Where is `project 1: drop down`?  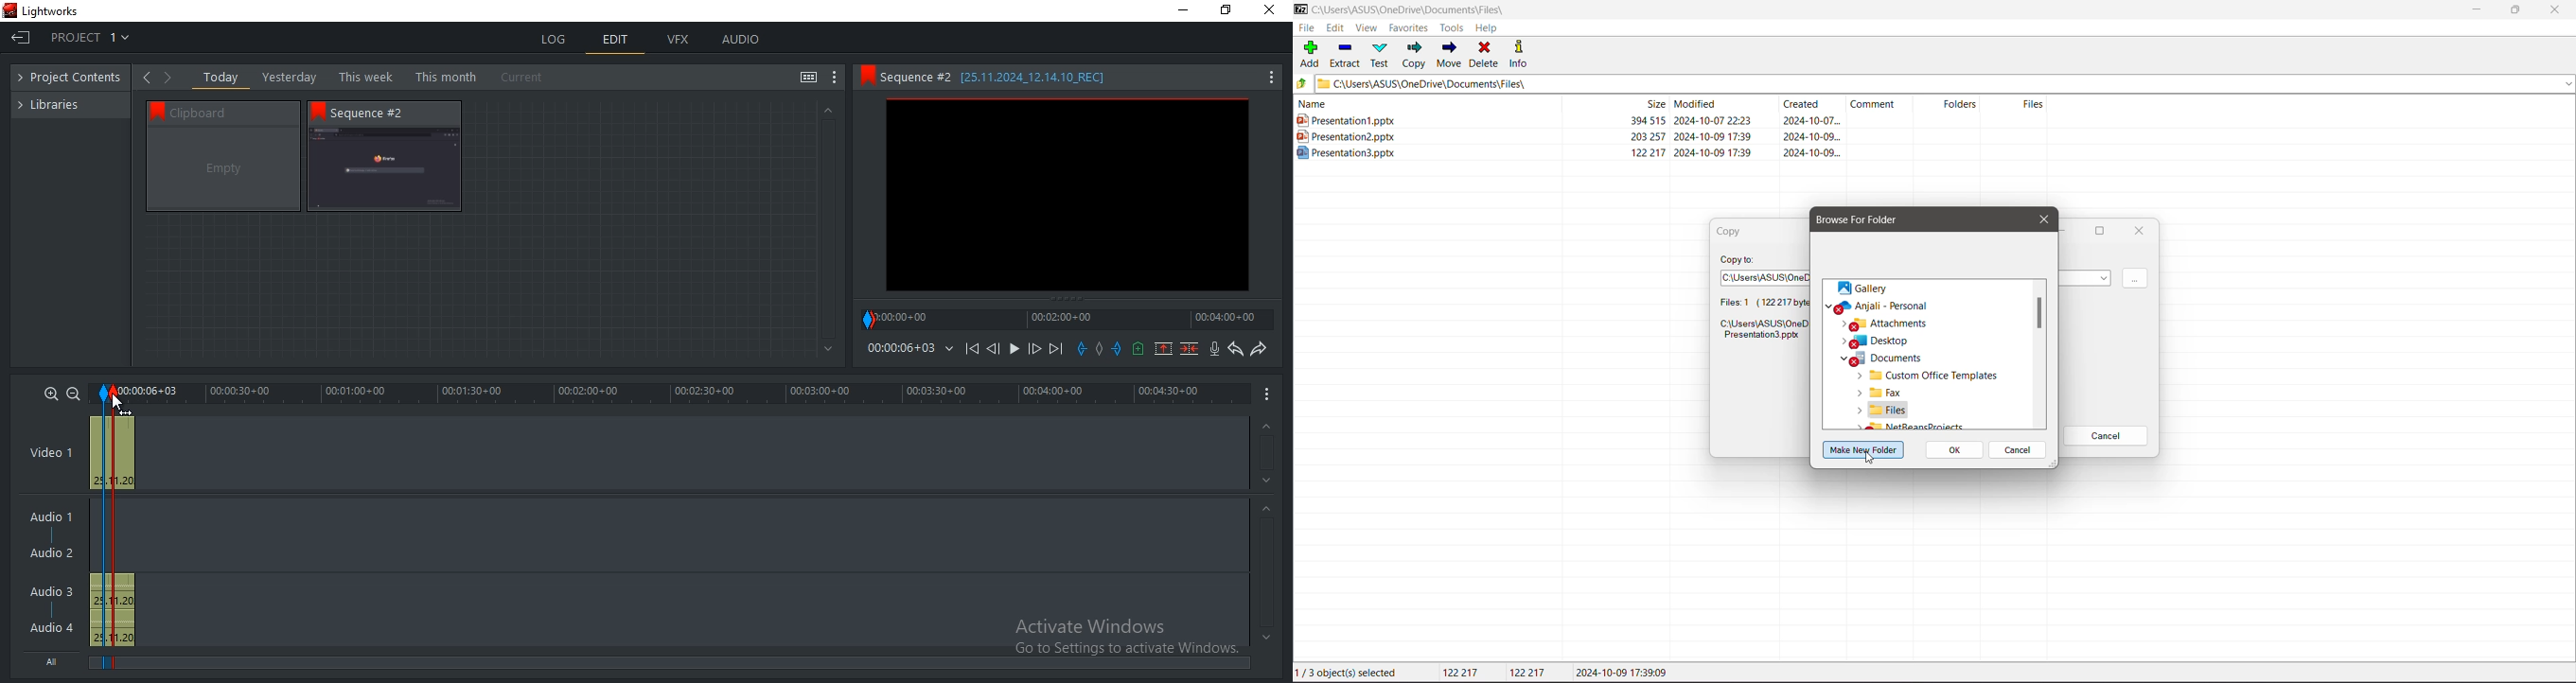
project 1: drop down is located at coordinates (90, 37).